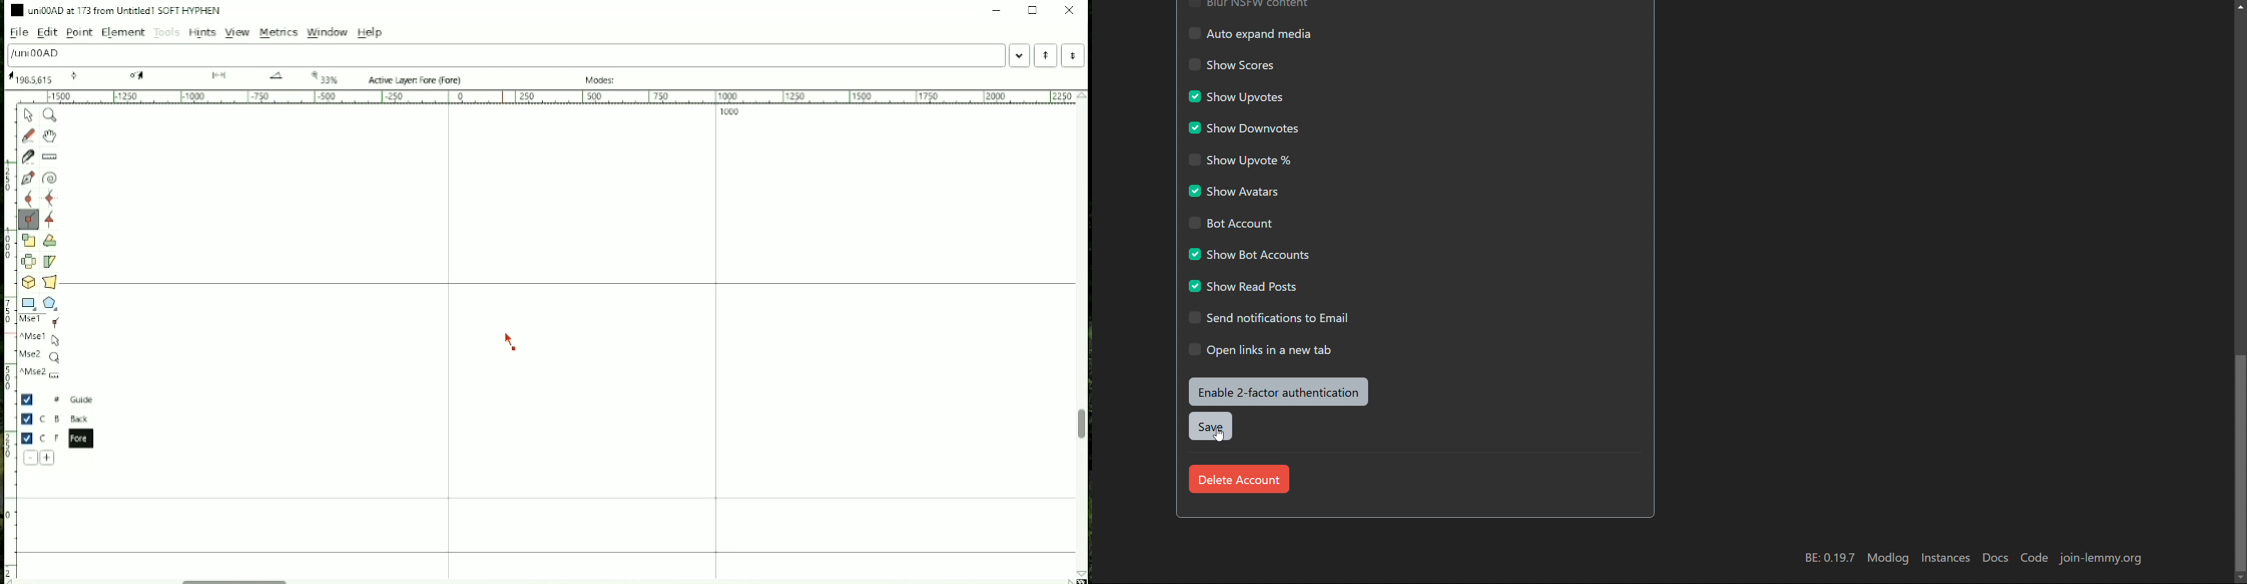 This screenshot has height=588, width=2268. What do you see at coordinates (1250, 33) in the screenshot?
I see `auto expand media` at bounding box center [1250, 33].